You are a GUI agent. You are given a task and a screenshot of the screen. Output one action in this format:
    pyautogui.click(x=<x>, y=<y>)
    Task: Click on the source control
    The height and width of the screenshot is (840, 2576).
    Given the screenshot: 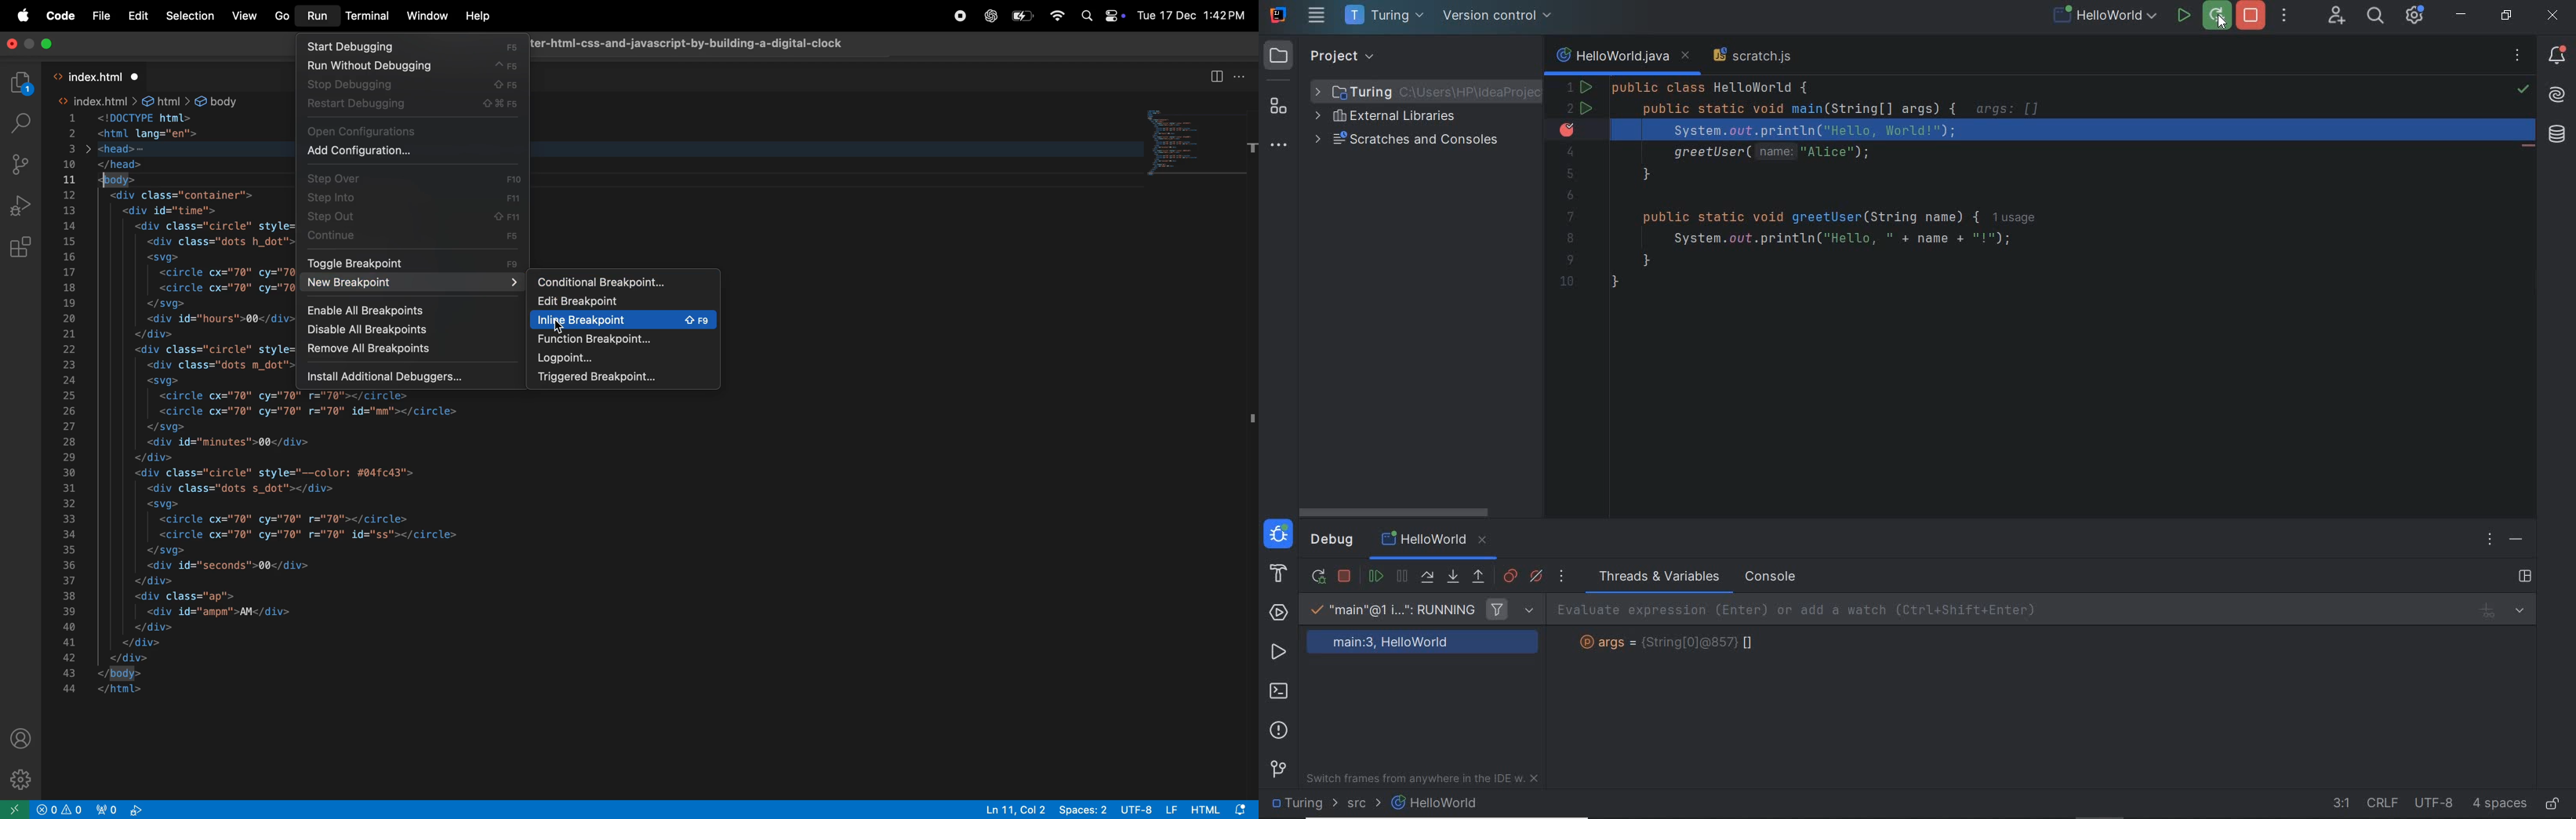 What is the action you would take?
    pyautogui.click(x=23, y=163)
    